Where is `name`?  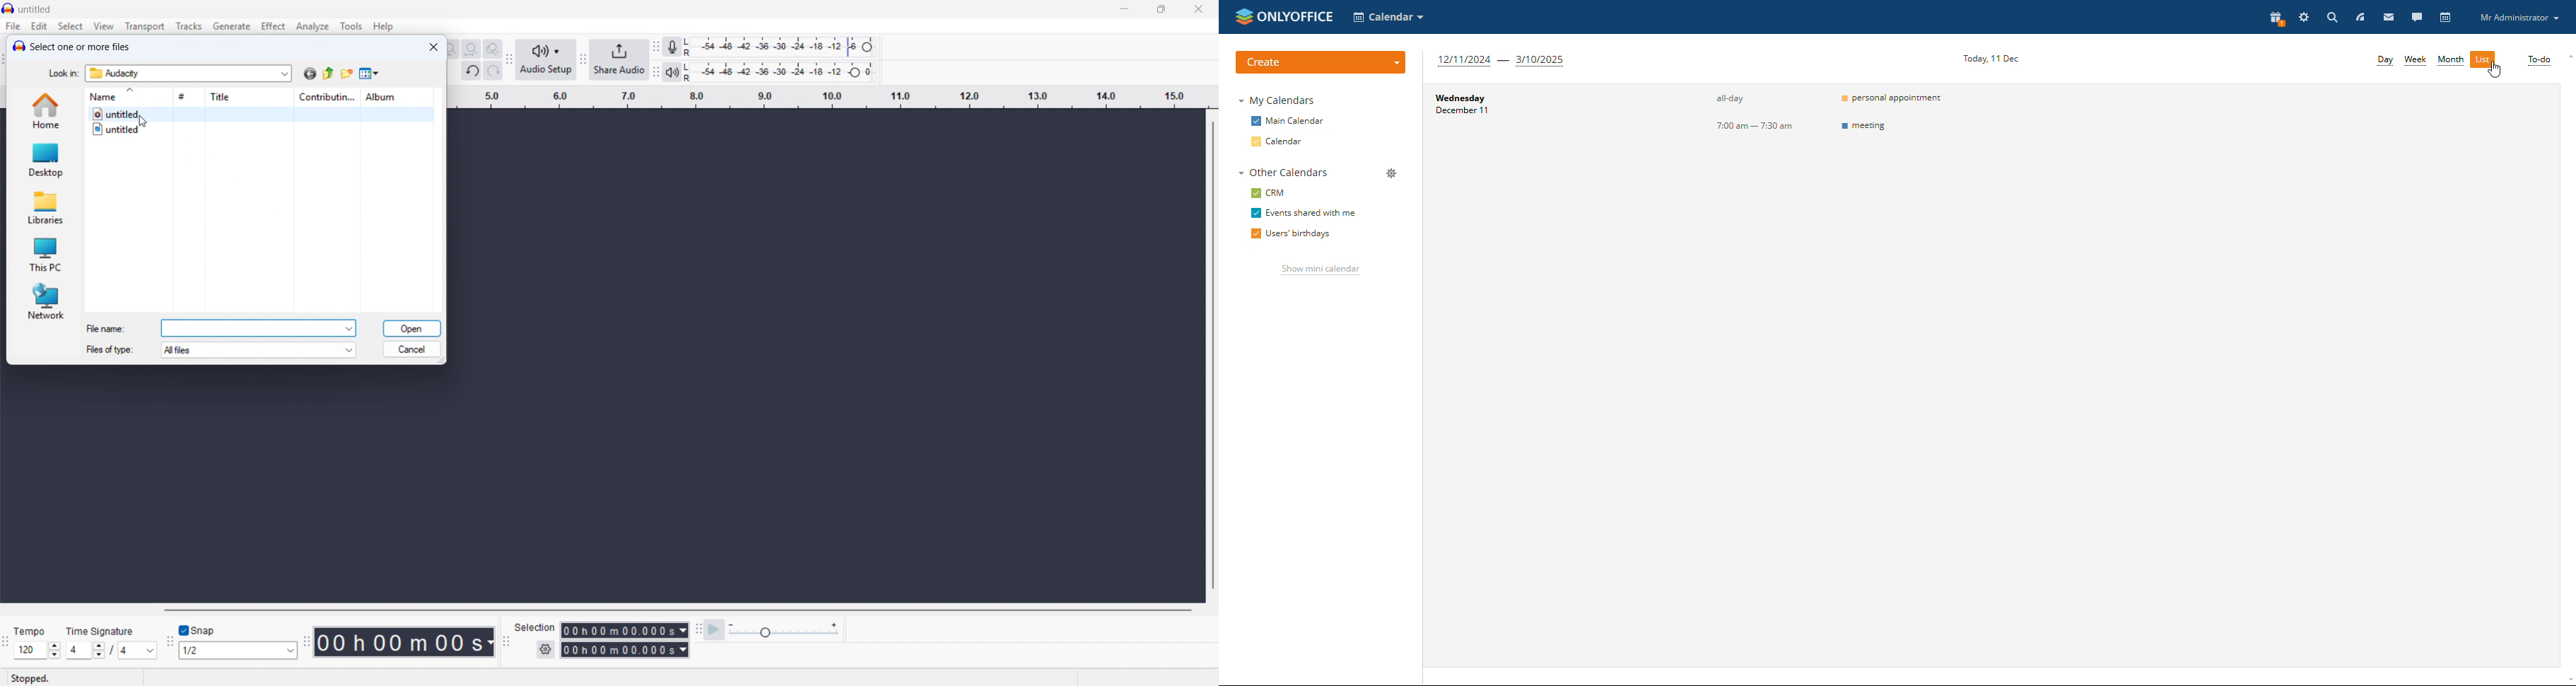 name is located at coordinates (128, 97).